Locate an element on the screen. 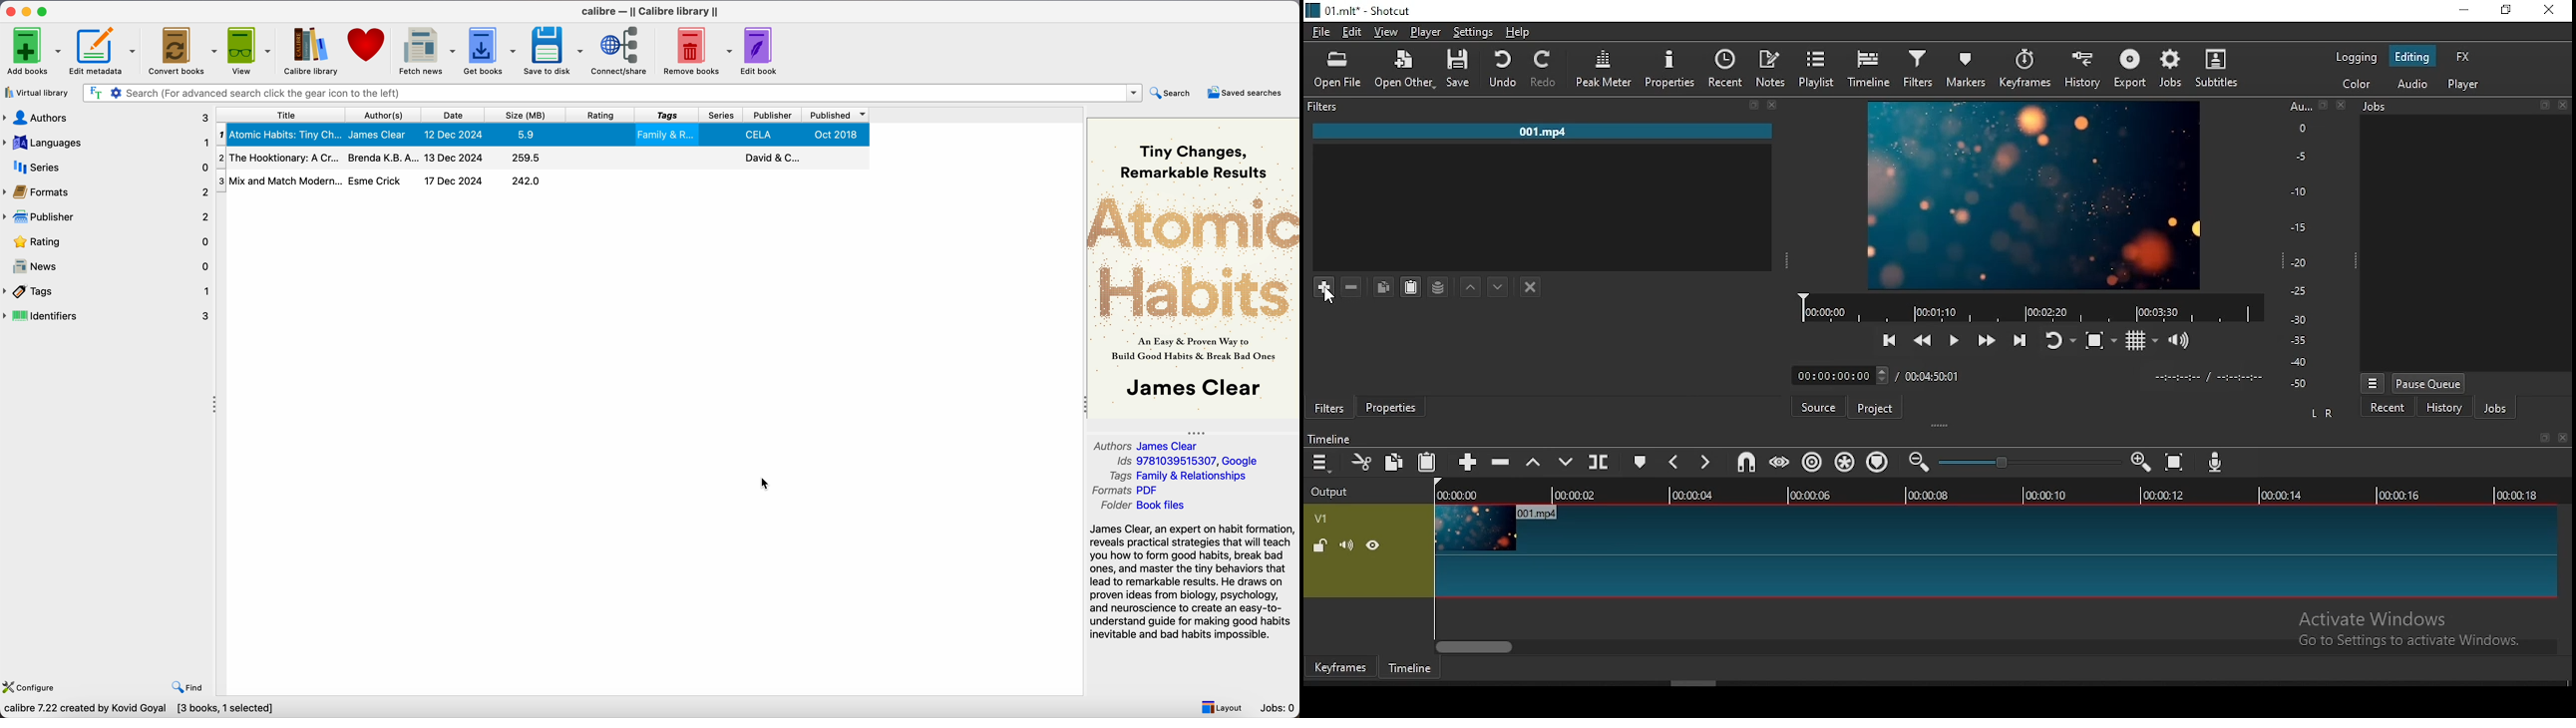 This screenshot has height=728, width=2576. title is located at coordinates (279, 114).